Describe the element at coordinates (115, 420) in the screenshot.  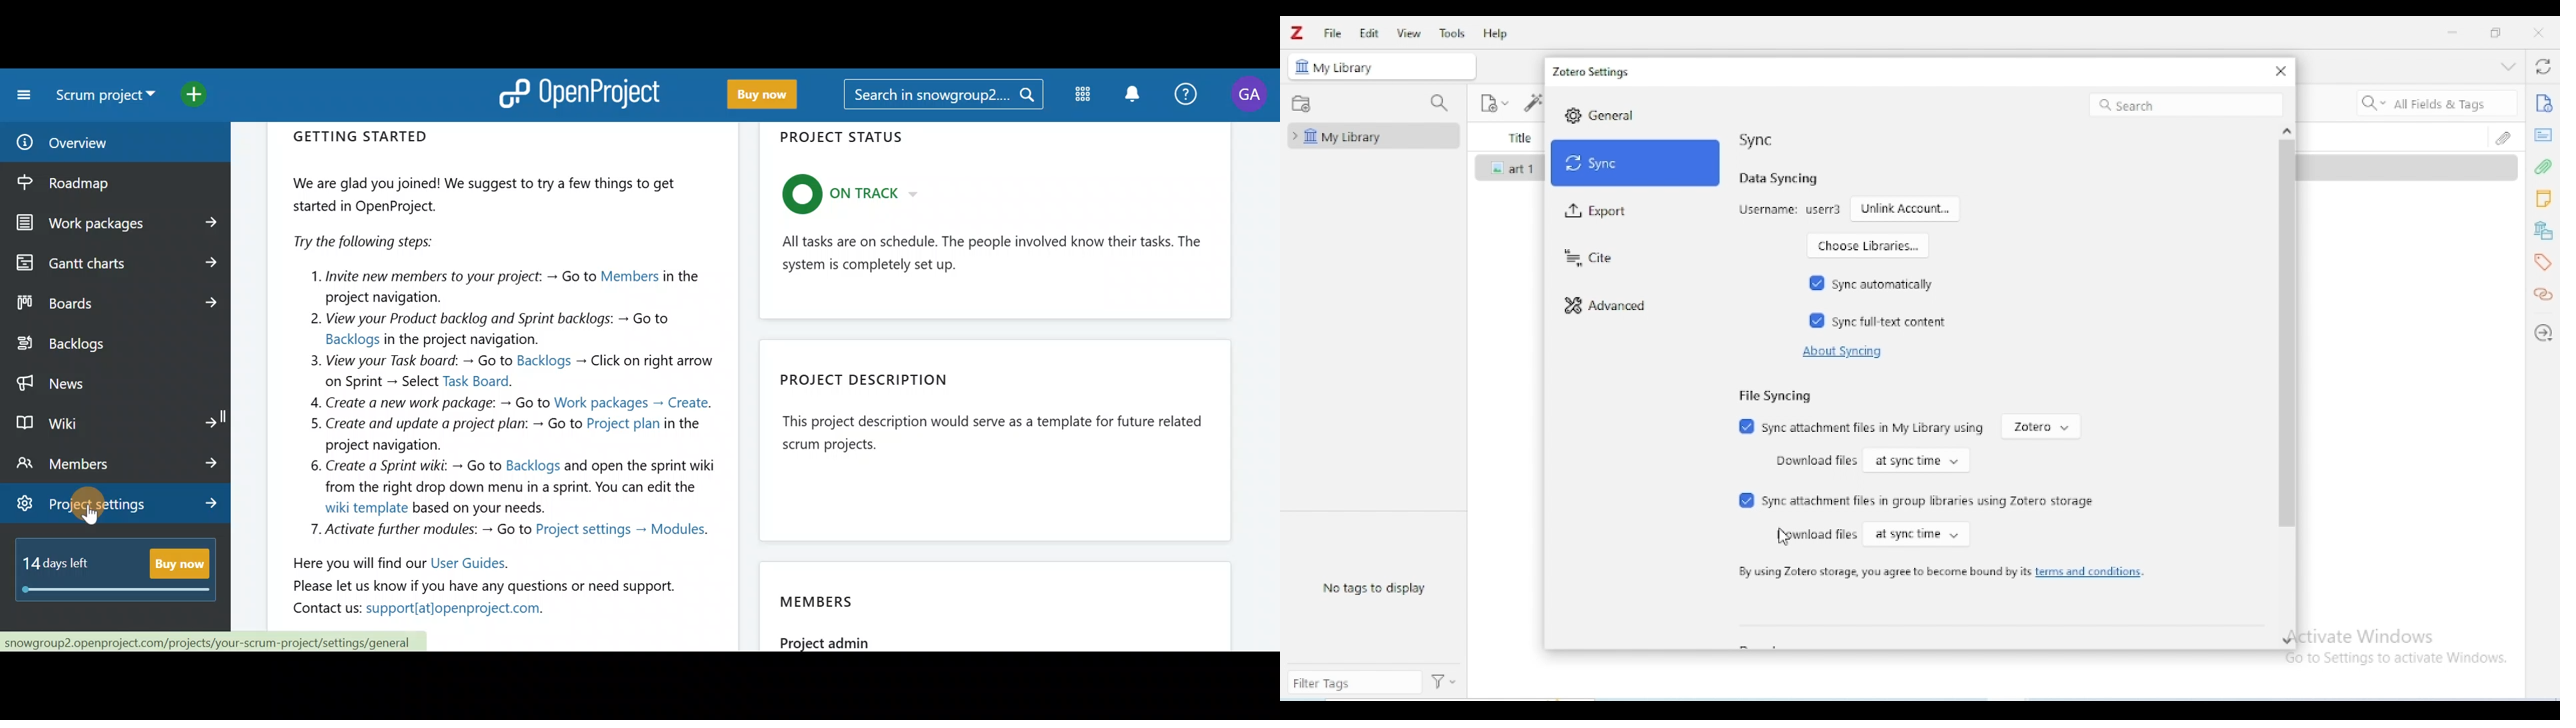
I see `Wiki` at that location.